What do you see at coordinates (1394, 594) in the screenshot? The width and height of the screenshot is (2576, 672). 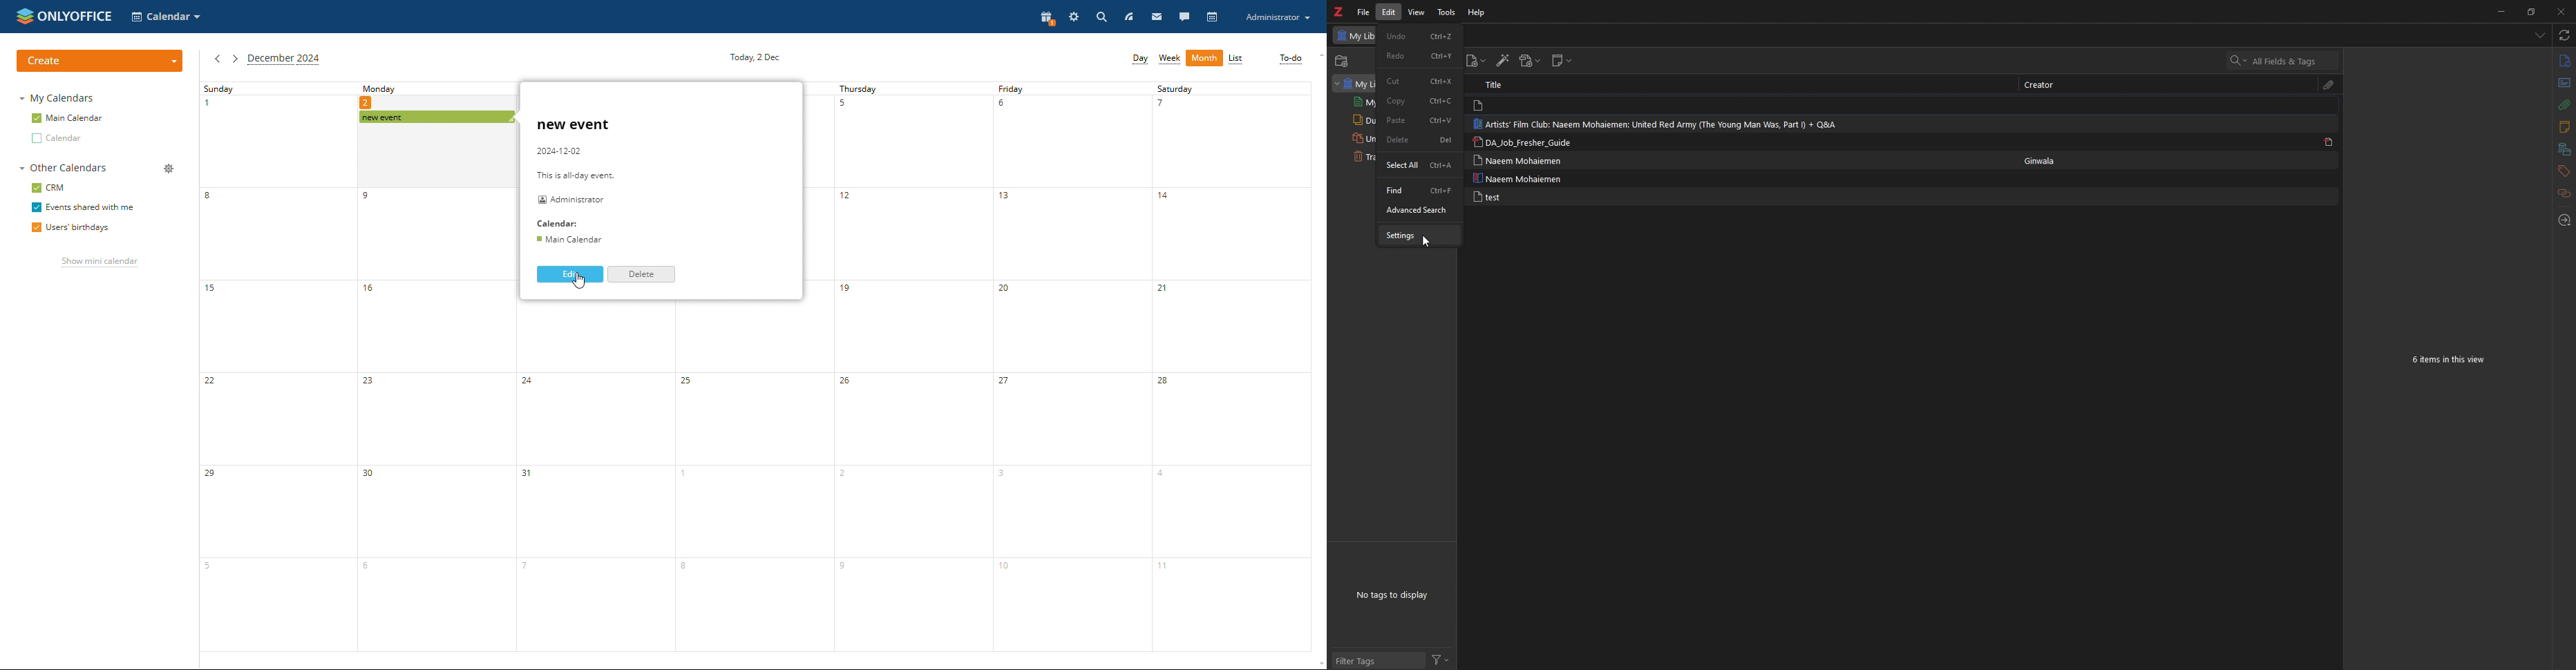 I see `No tags to display` at bounding box center [1394, 594].